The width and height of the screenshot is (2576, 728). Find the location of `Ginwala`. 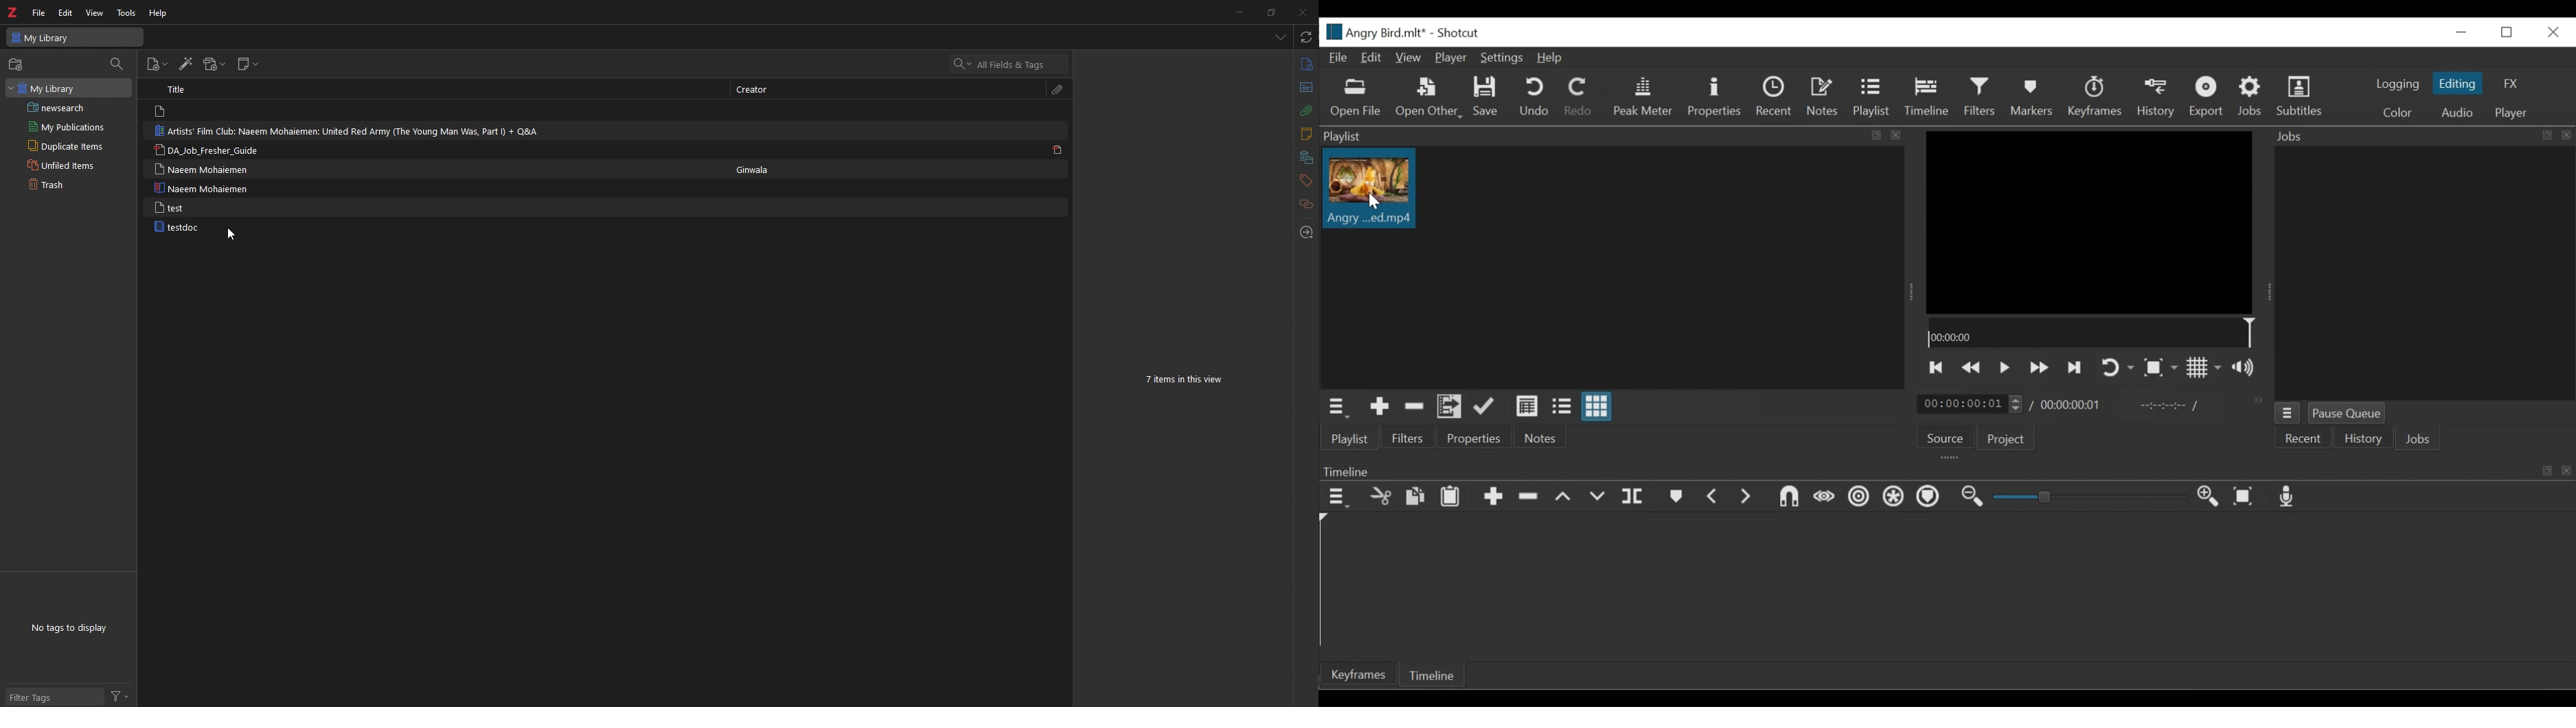

Ginwala is located at coordinates (760, 170).